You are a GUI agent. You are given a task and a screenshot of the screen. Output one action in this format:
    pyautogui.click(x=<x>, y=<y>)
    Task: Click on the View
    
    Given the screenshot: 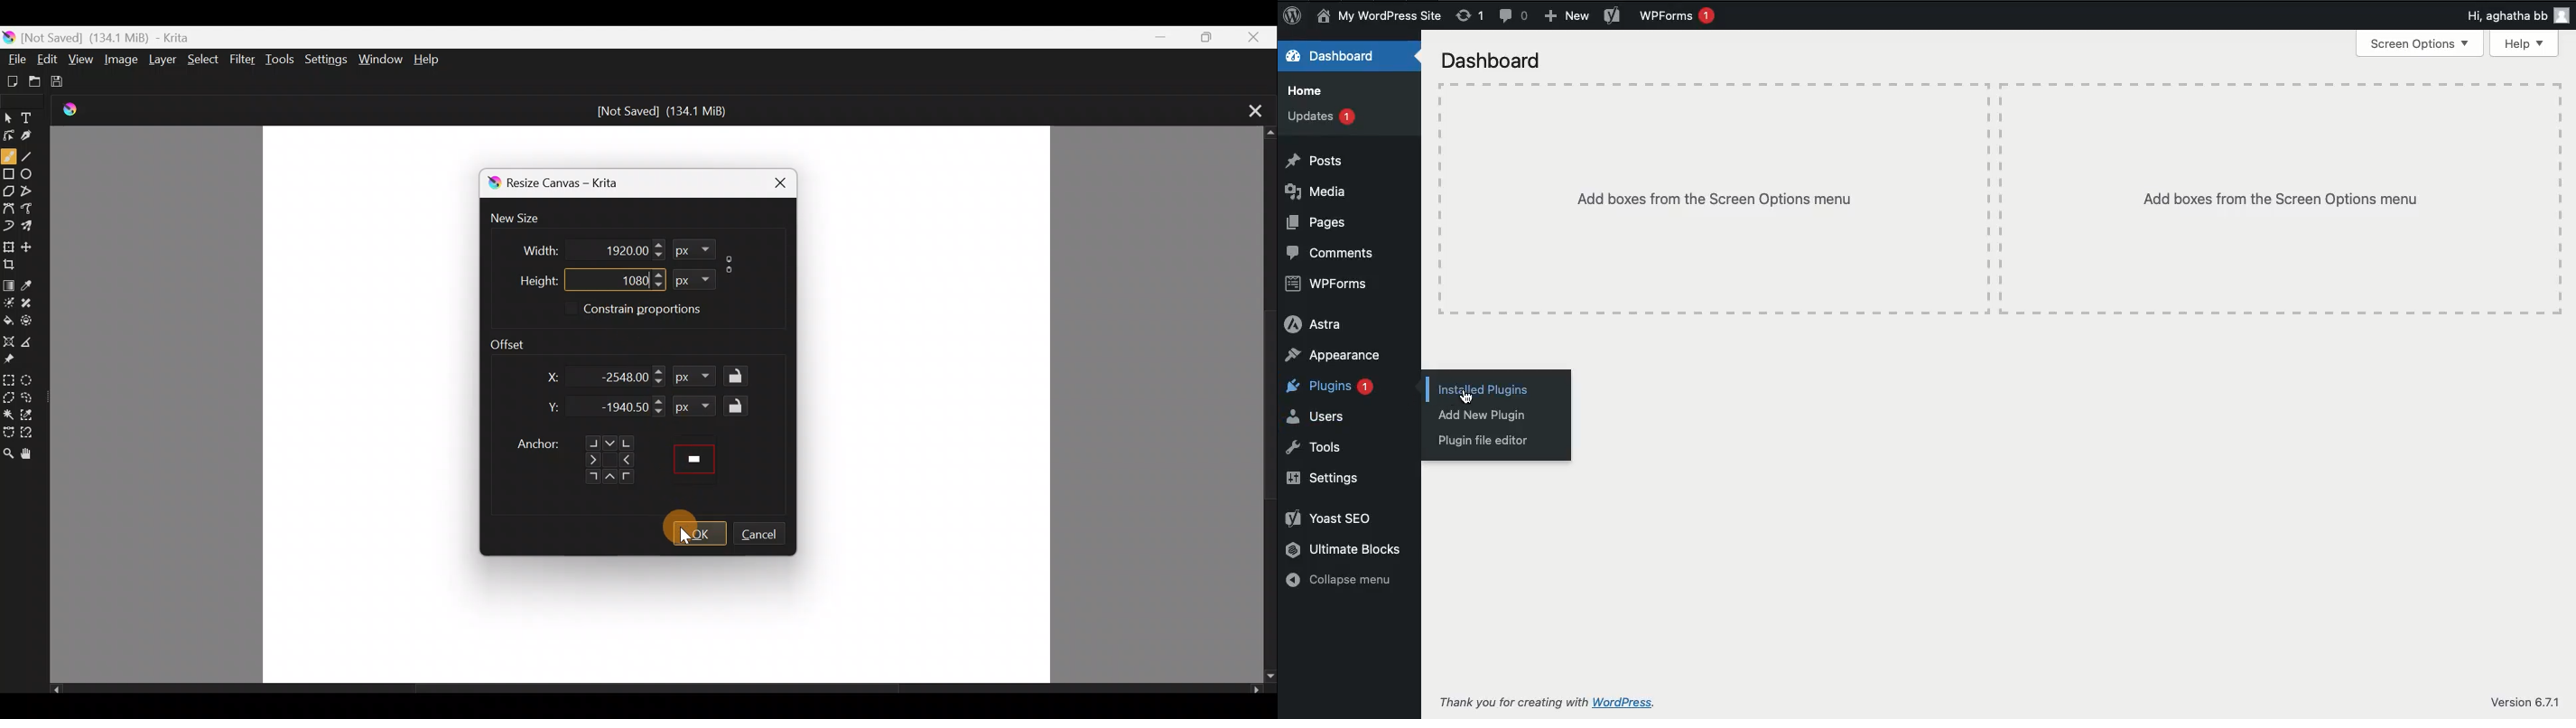 What is the action you would take?
    pyautogui.click(x=81, y=59)
    